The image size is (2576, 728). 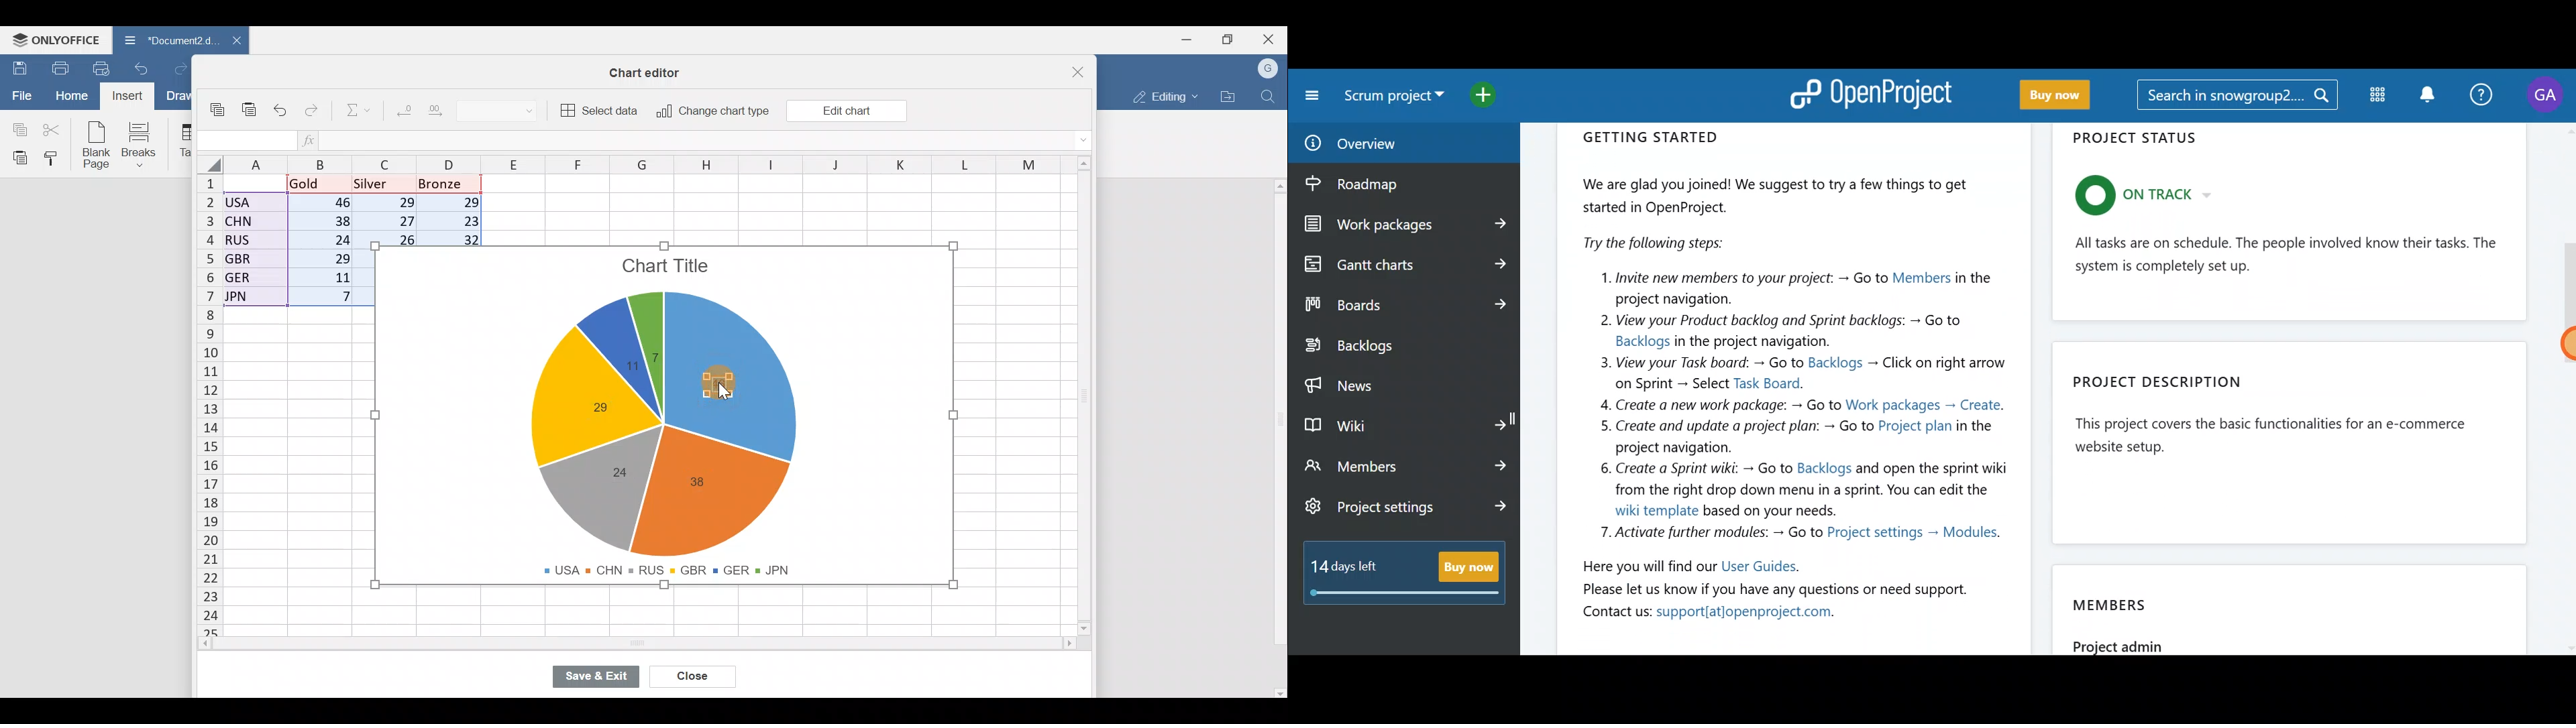 What do you see at coordinates (1191, 38) in the screenshot?
I see `Minimize` at bounding box center [1191, 38].